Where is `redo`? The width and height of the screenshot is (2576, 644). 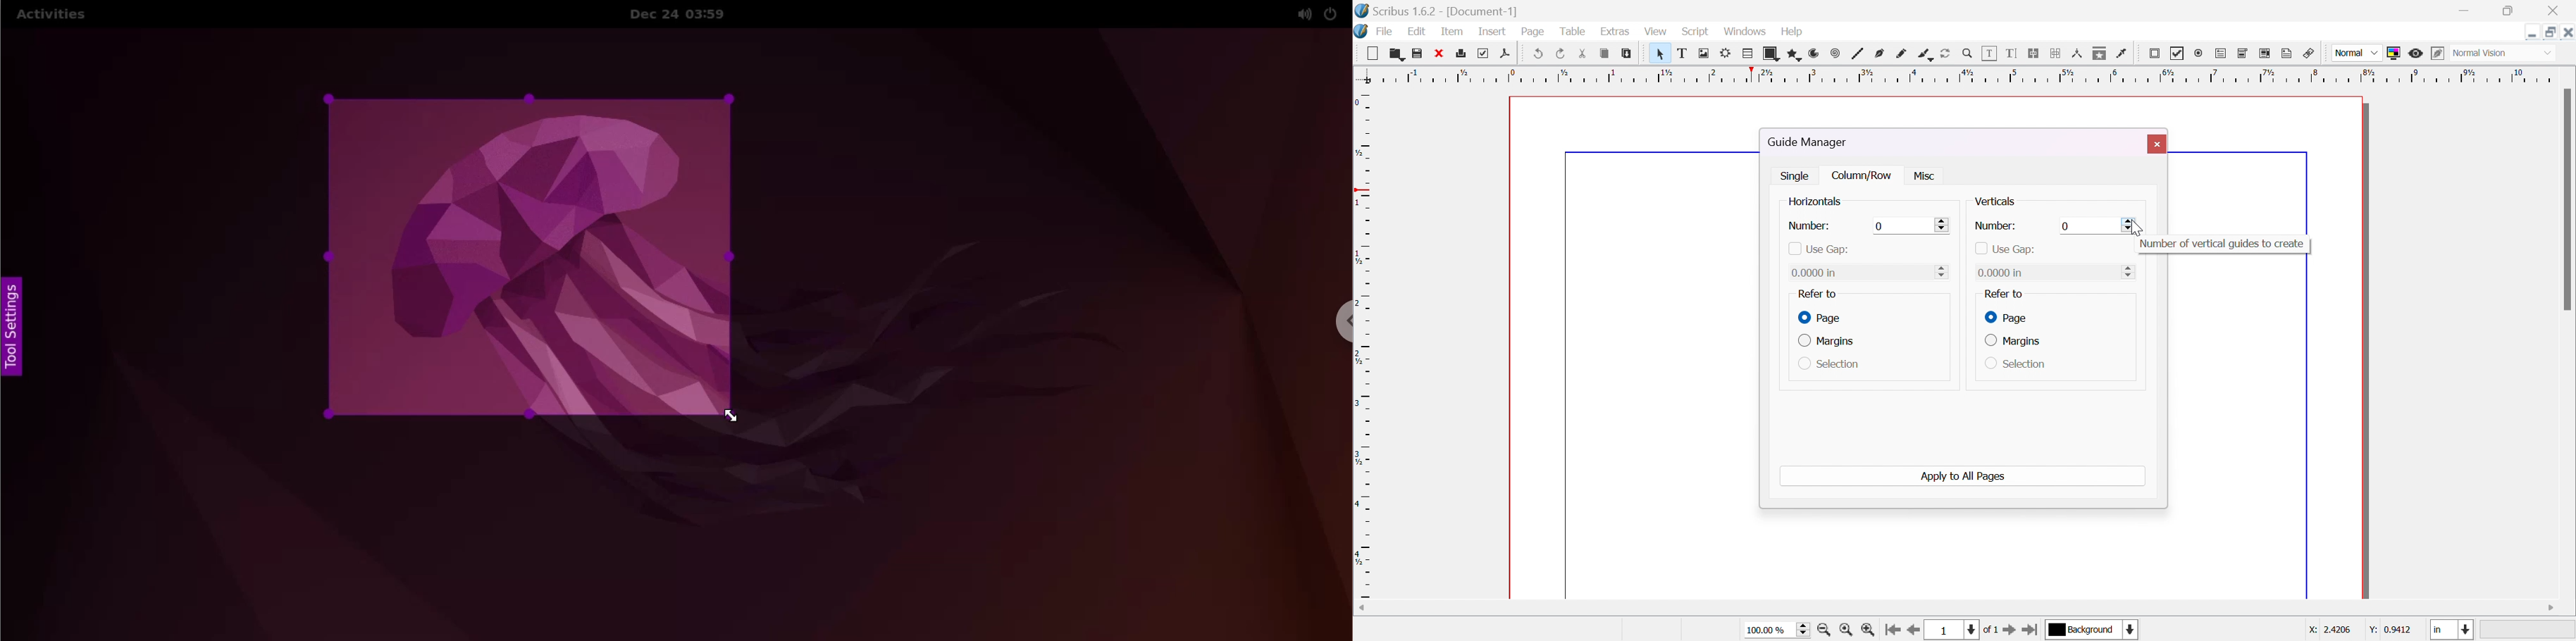
redo is located at coordinates (1560, 53).